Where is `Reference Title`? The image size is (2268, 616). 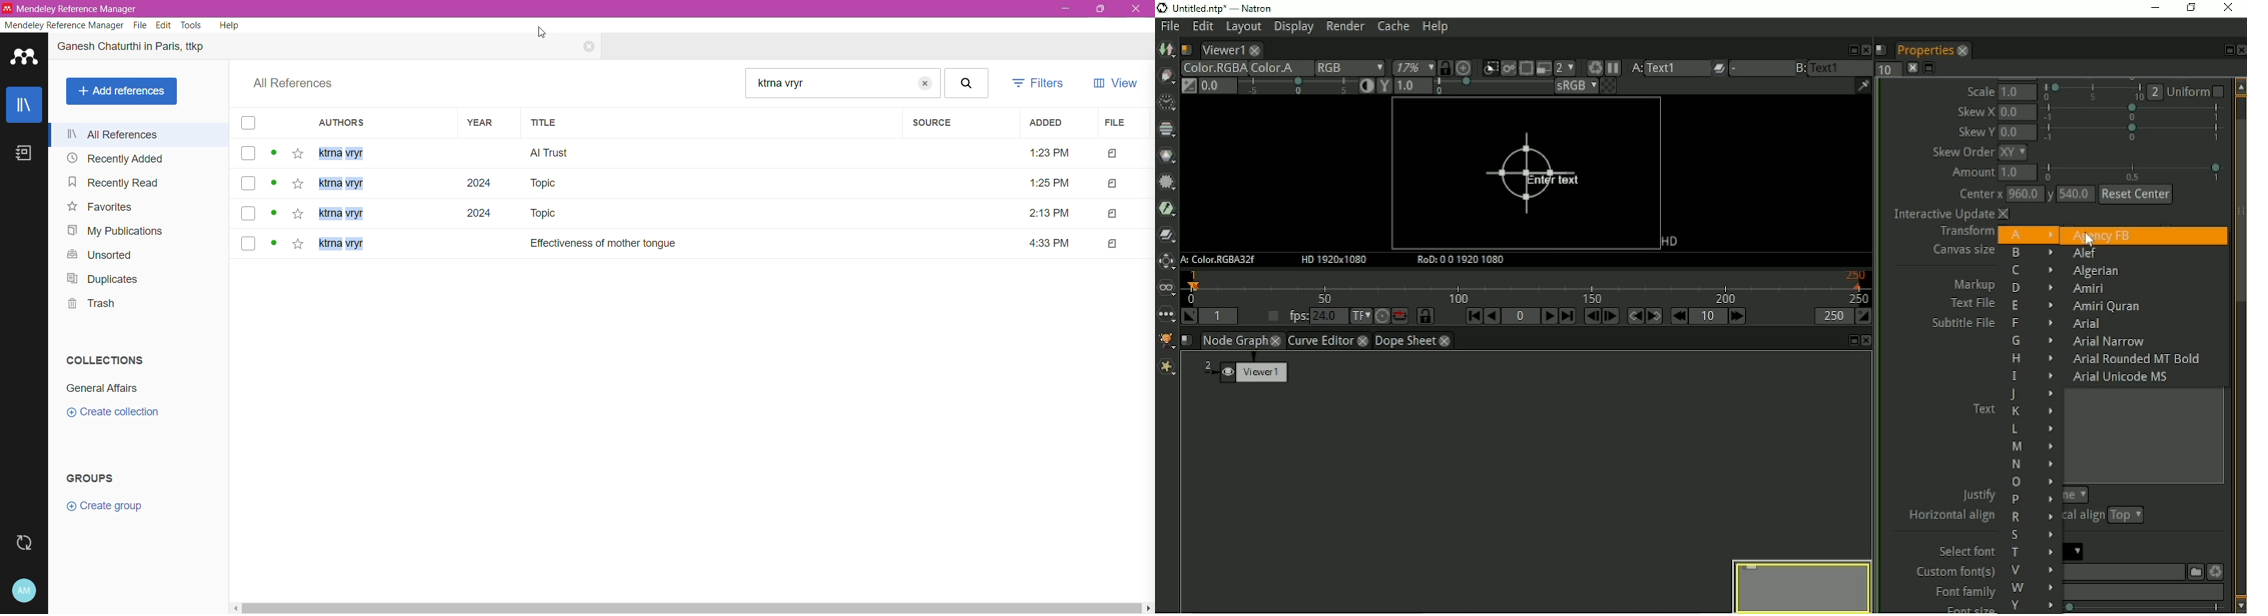
Reference Title is located at coordinates (144, 49).